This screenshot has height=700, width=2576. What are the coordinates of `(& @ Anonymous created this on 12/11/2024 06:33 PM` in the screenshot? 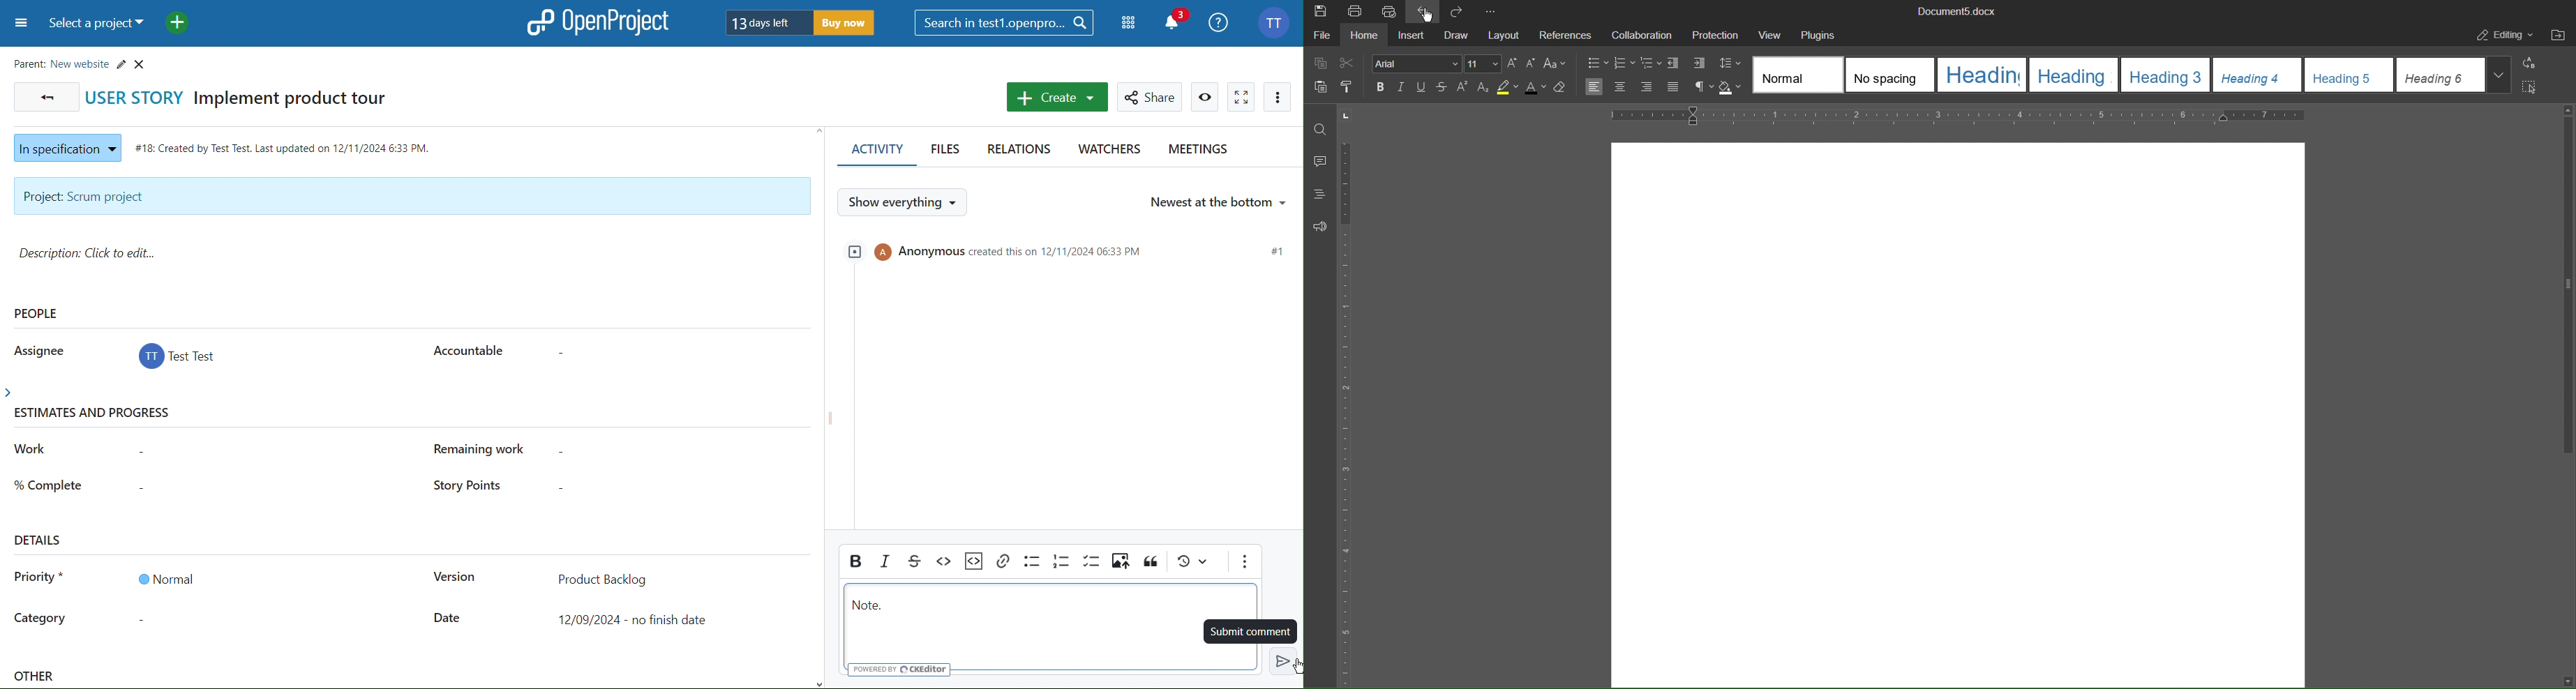 It's located at (1001, 250).